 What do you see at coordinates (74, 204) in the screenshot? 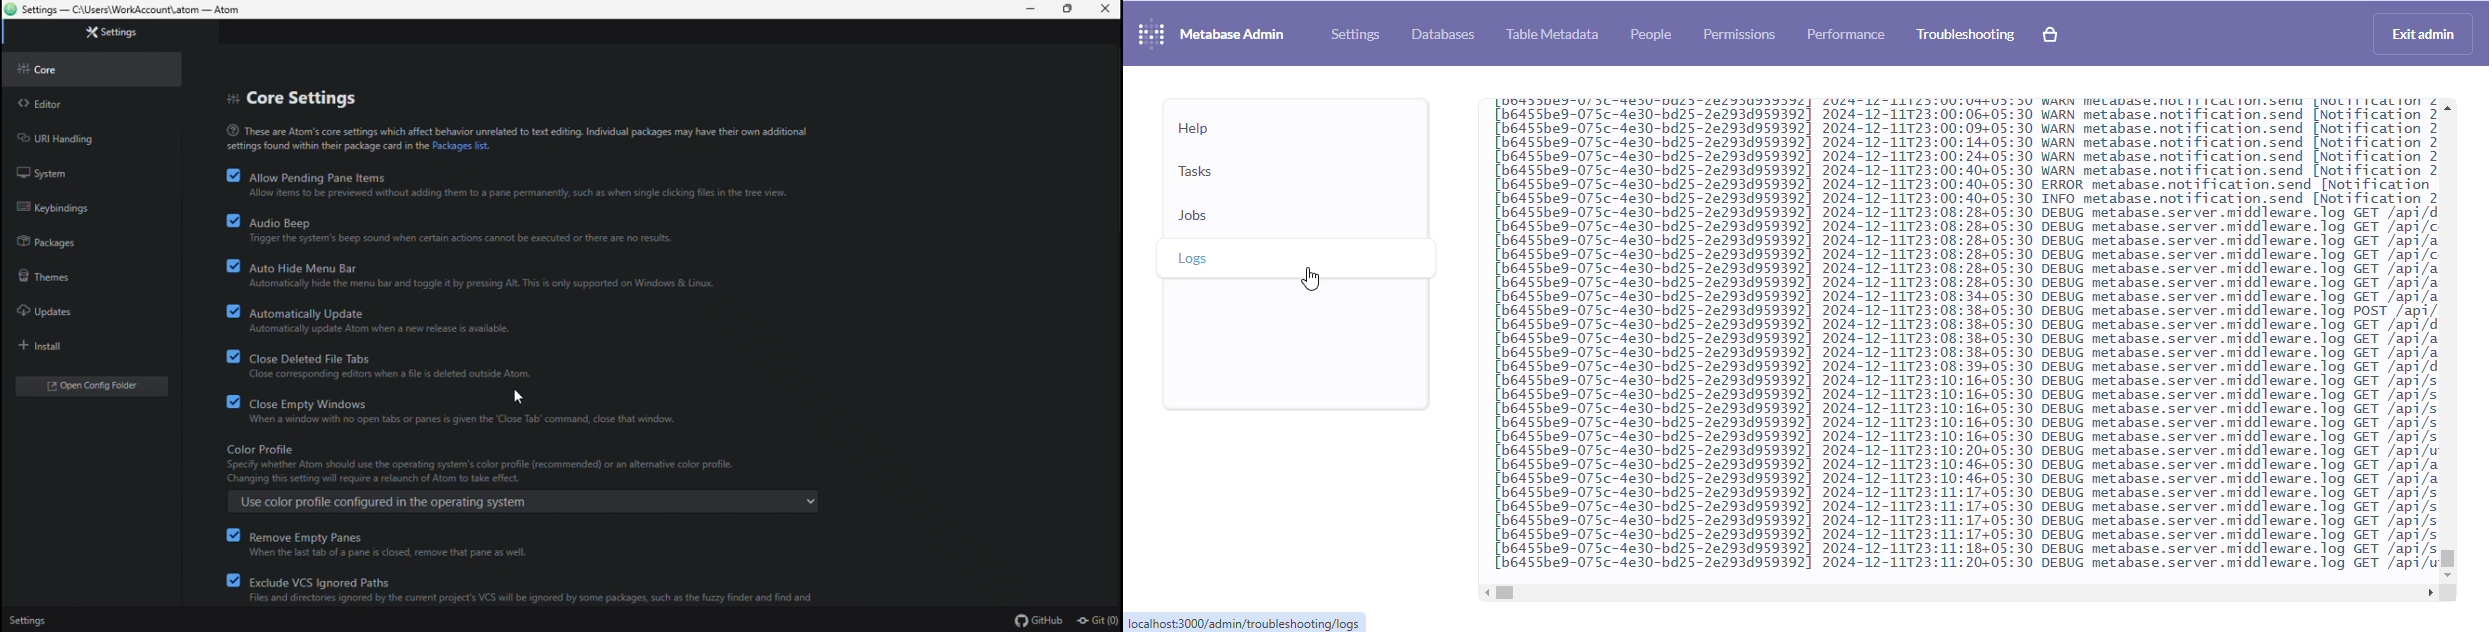
I see `keybindings` at bounding box center [74, 204].